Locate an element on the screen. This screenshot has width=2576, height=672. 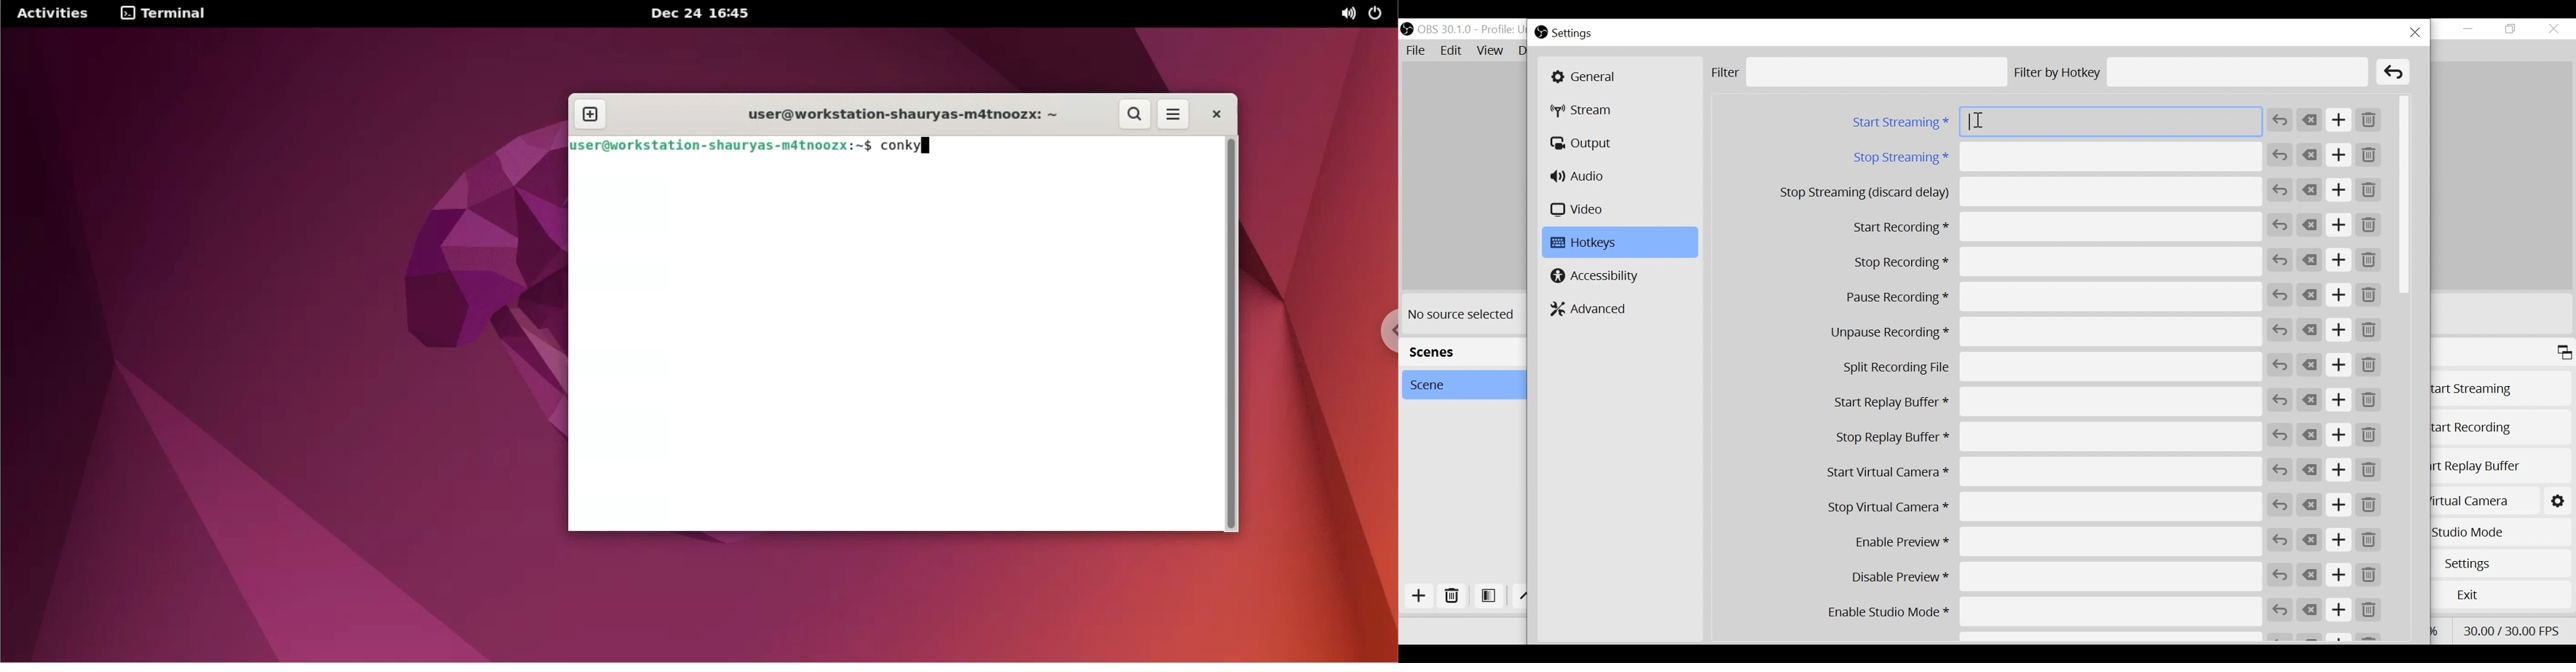
Audio is located at coordinates (1581, 176).